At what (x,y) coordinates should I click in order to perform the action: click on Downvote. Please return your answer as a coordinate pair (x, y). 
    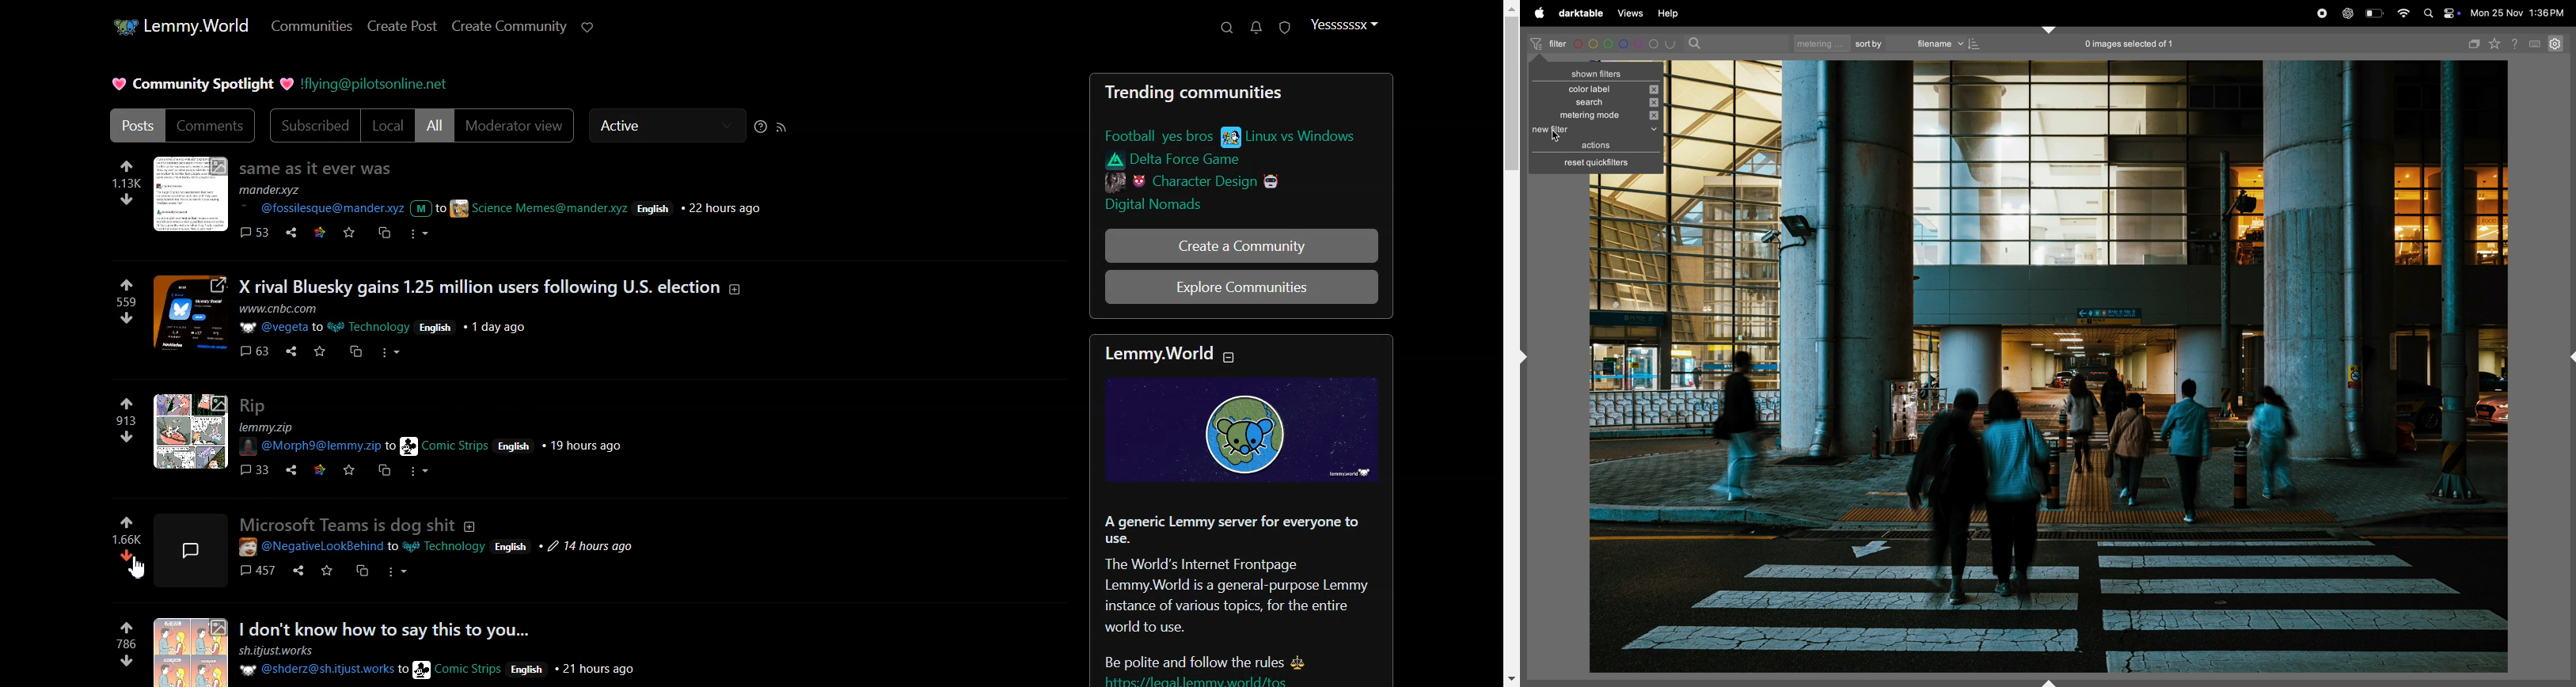
    Looking at the image, I should click on (127, 554).